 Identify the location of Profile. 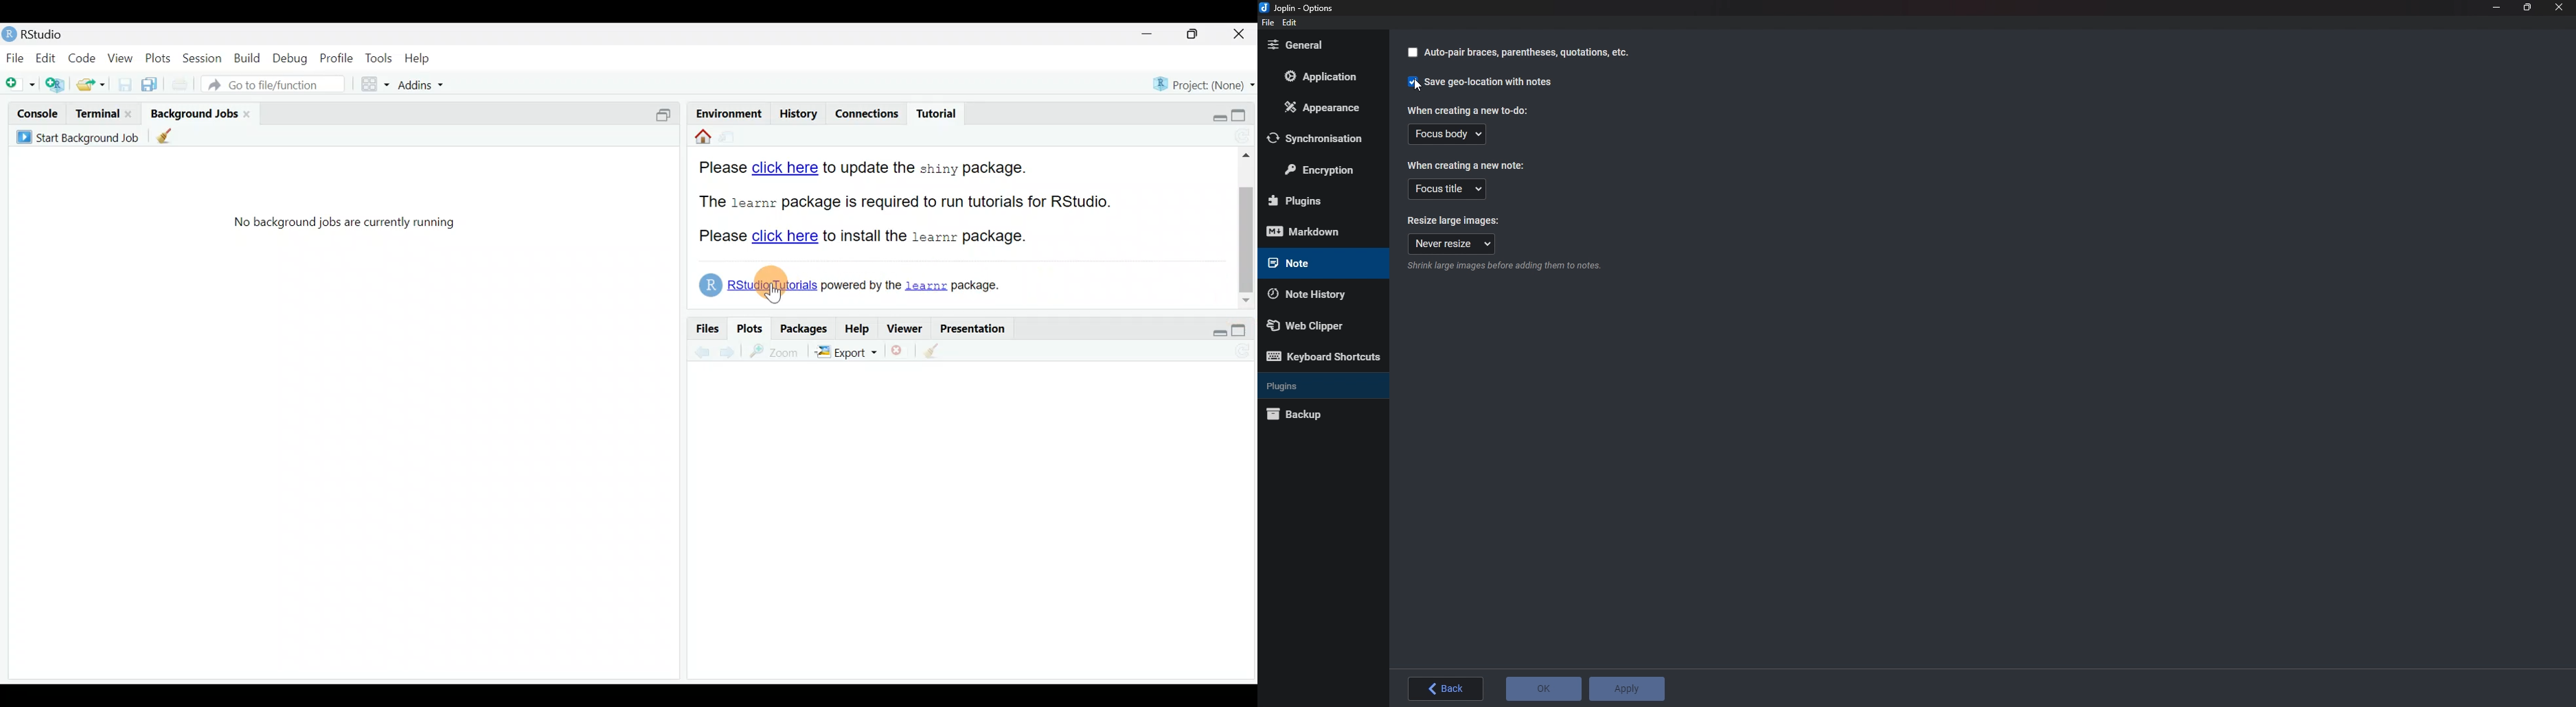
(337, 60).